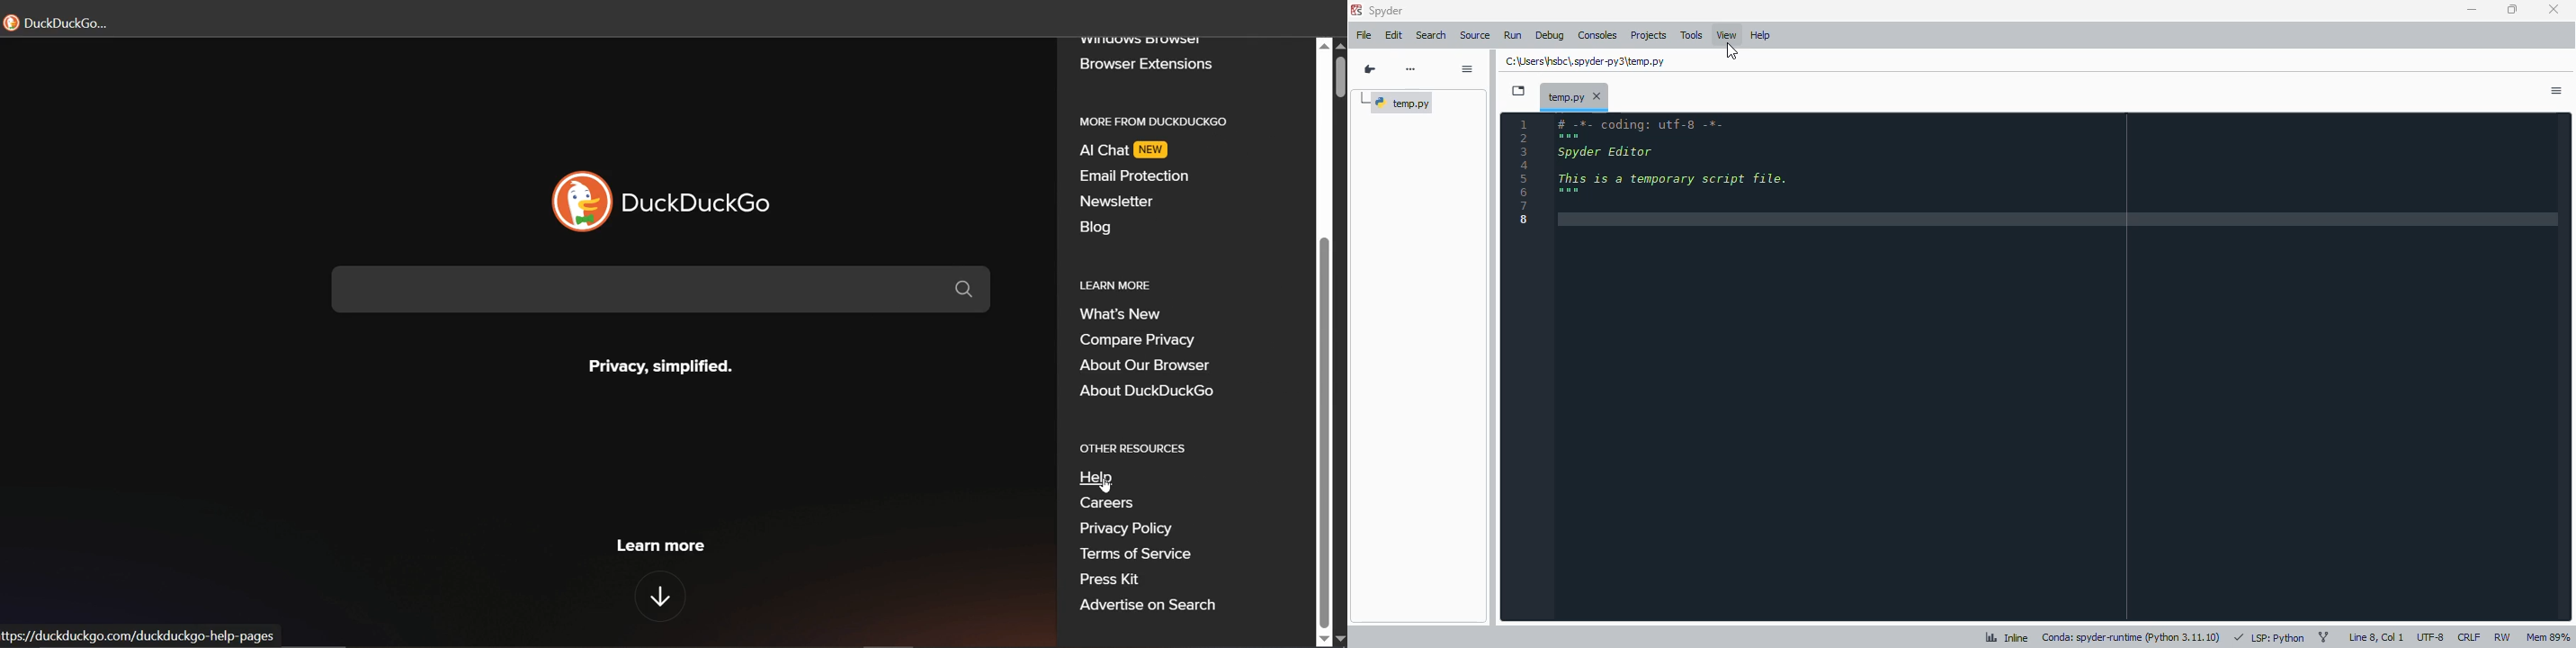  Describe the element at coordinates (1411, 68) in the screenshot. I see `more` at that location.